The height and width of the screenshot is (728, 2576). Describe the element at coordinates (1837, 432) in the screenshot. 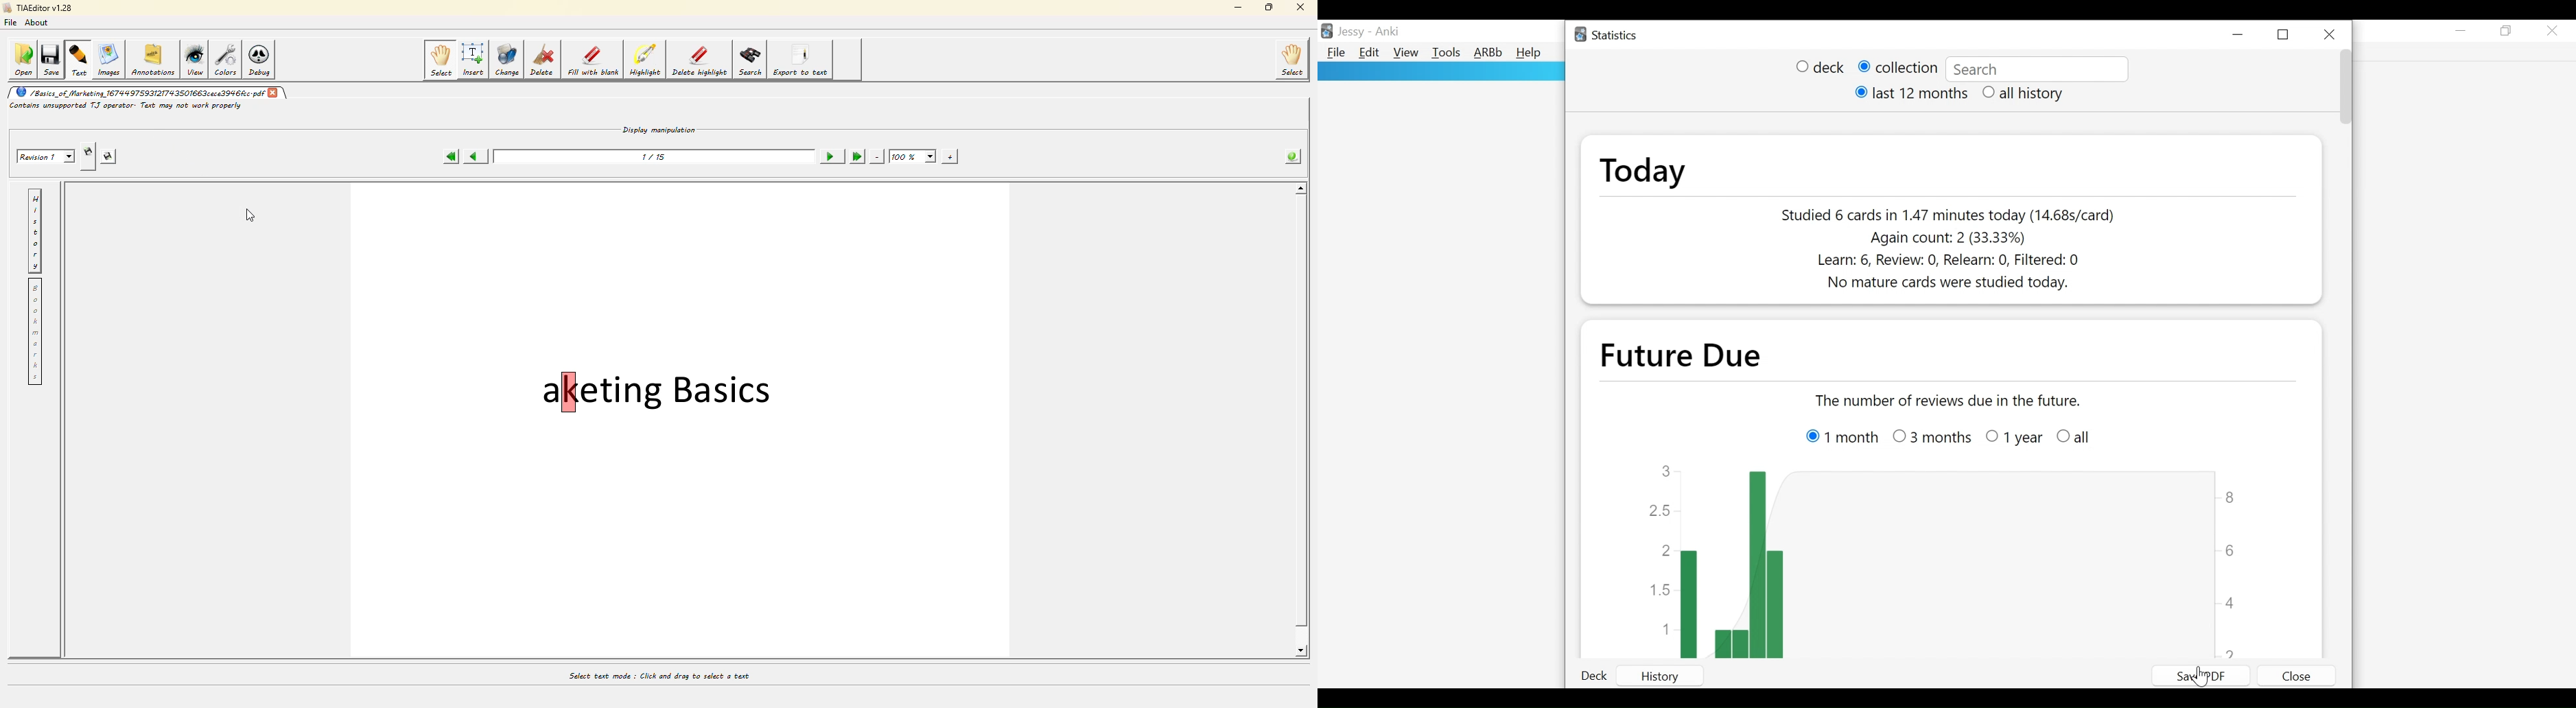

I see `1 month` at that location.